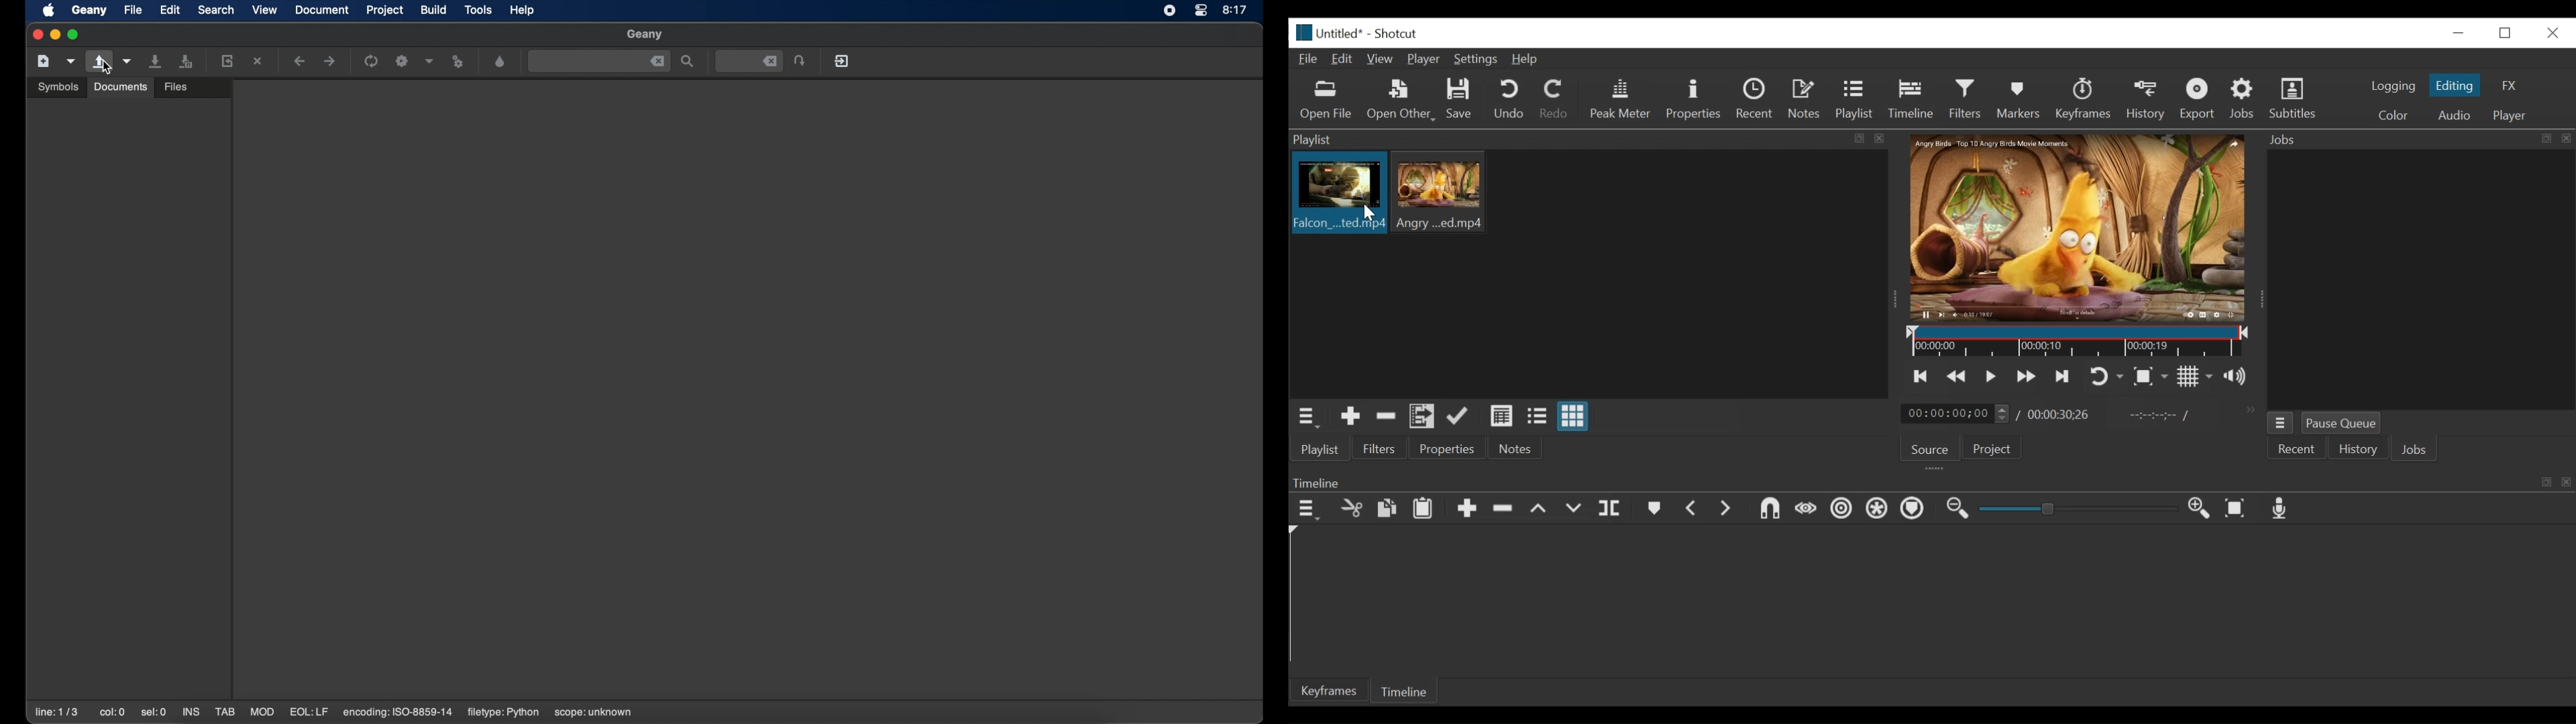 The image size is (2576, 728). Describe the element at coordinates (1915, 97) in the screenshot. I see `Timeline` at that location.